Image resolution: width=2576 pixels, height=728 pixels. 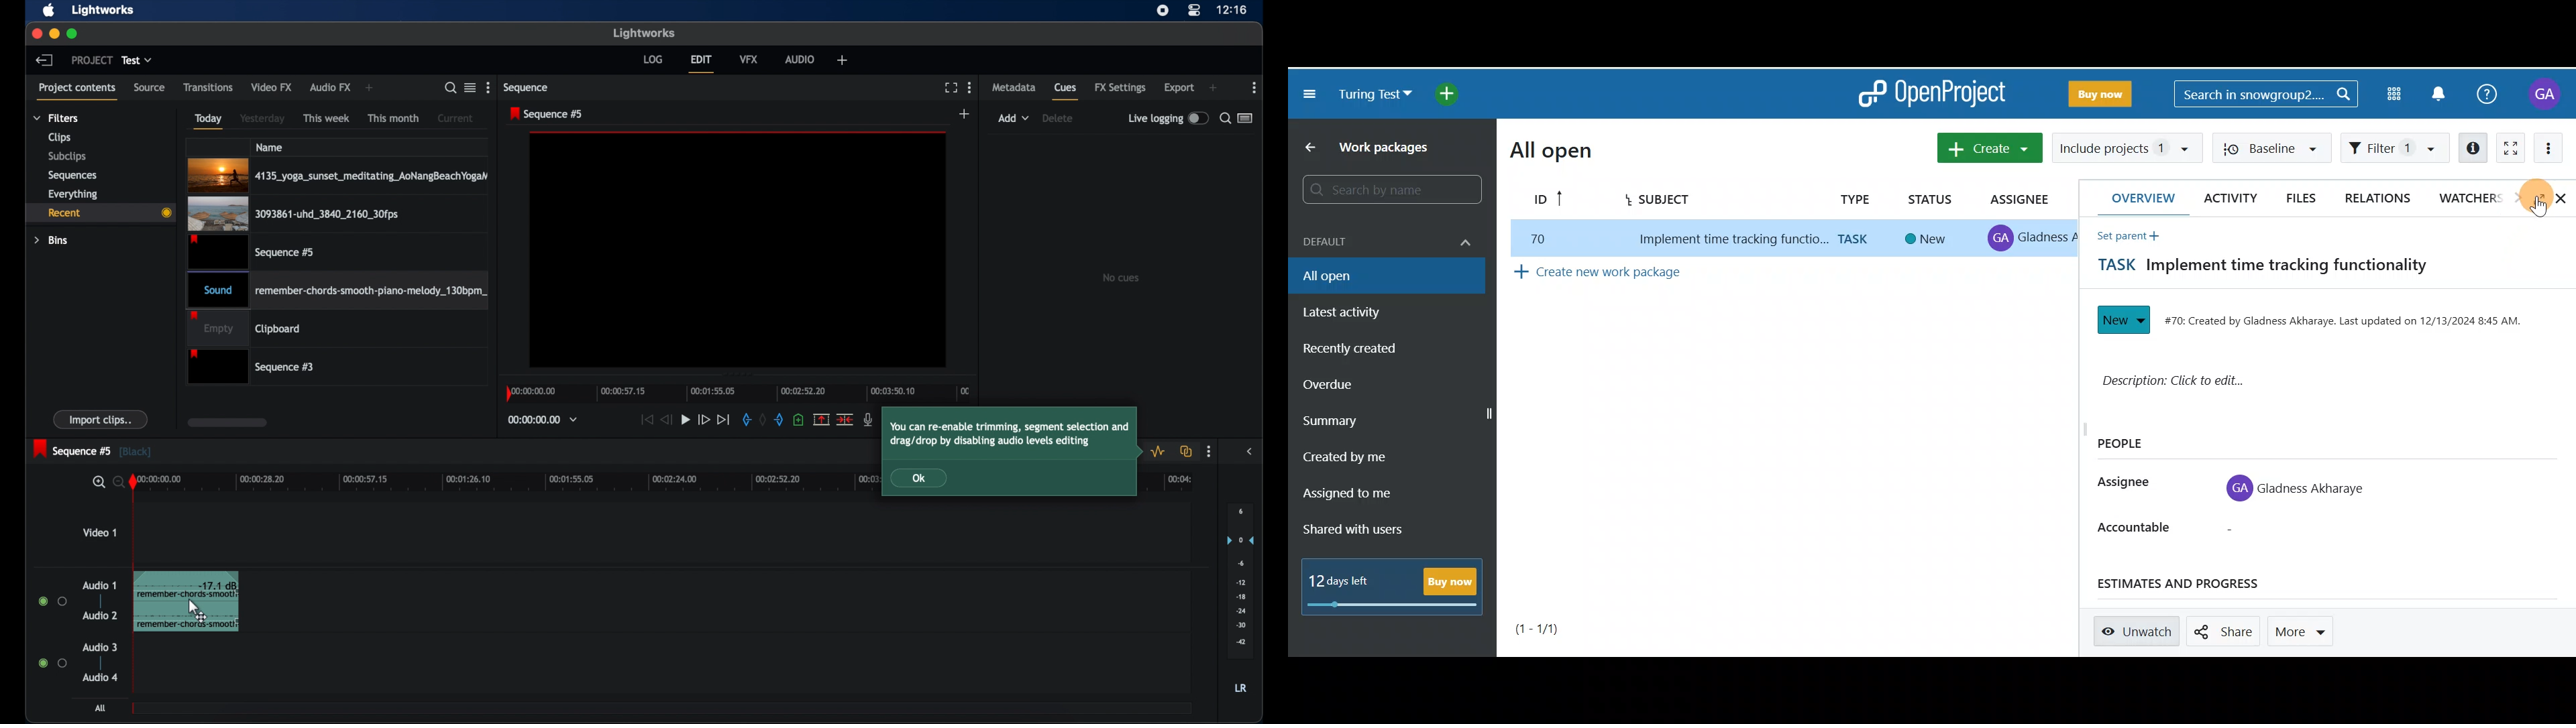 I want to click on Subject, so click(x=1684, y=202).